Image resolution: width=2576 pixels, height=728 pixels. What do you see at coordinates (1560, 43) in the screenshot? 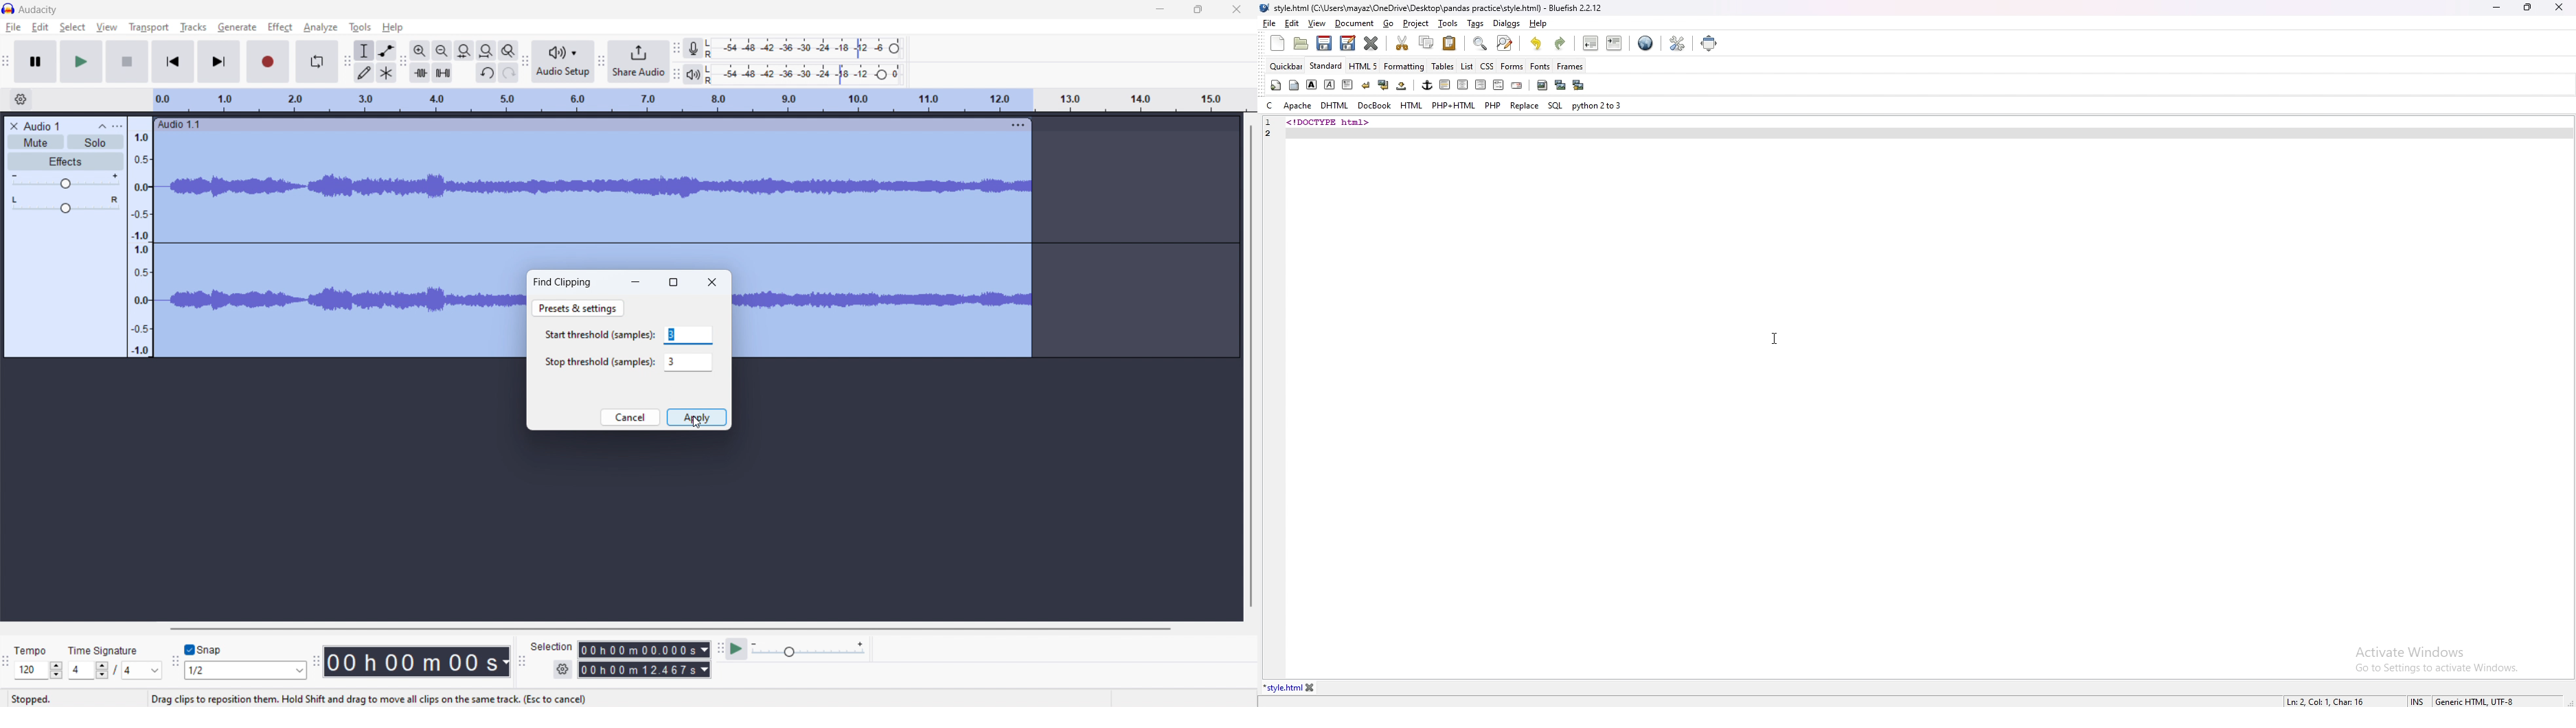
I see `redo` at bounding box center [1560, 43].